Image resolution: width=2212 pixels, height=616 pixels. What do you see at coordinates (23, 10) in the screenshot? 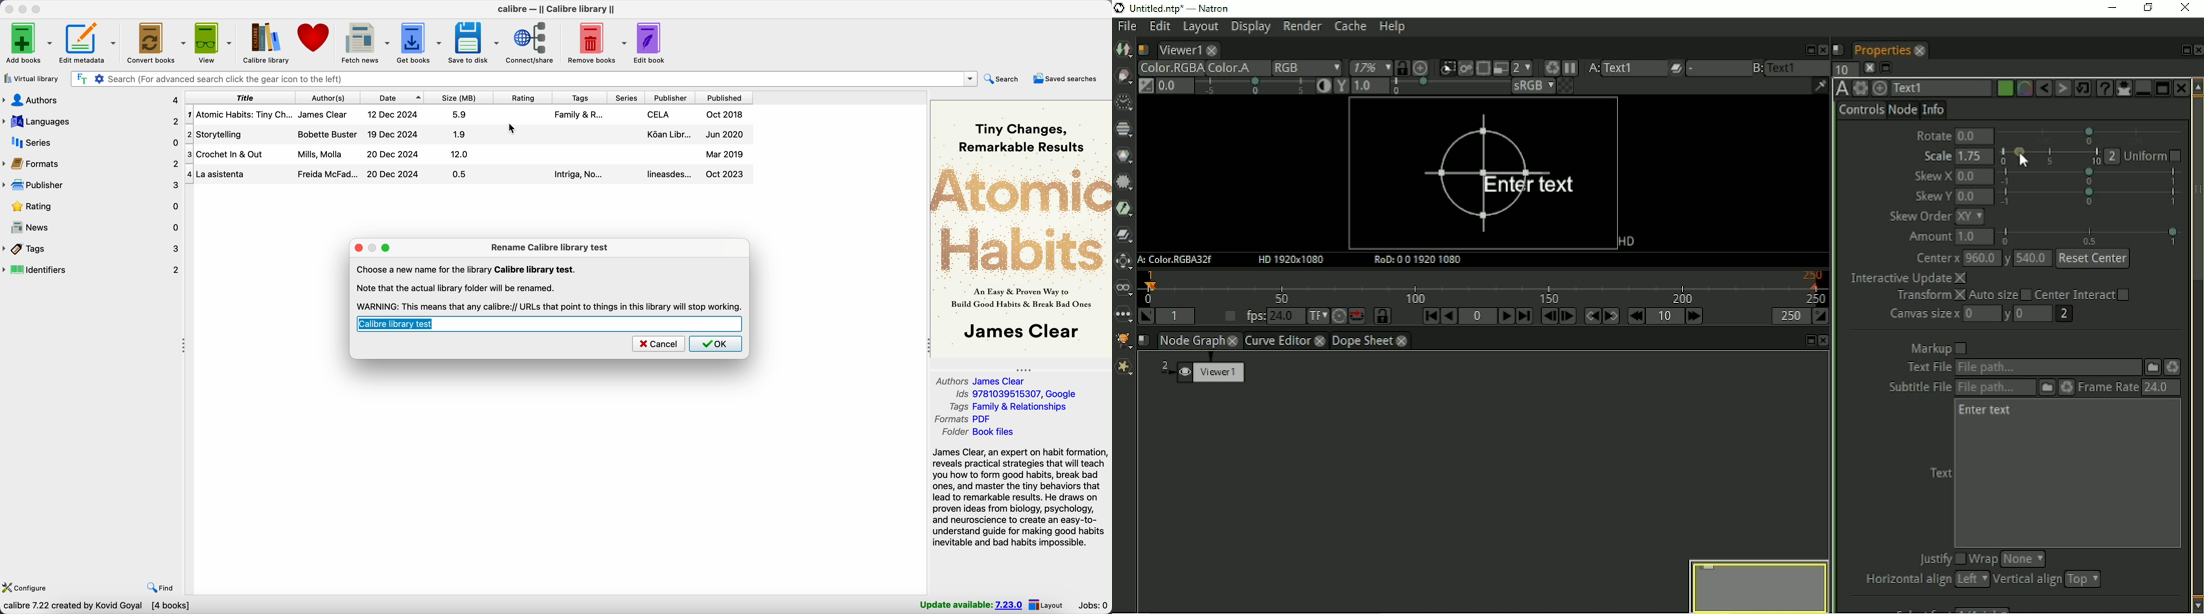
I see `minimize Calibre` at bounding box center [23, 10].